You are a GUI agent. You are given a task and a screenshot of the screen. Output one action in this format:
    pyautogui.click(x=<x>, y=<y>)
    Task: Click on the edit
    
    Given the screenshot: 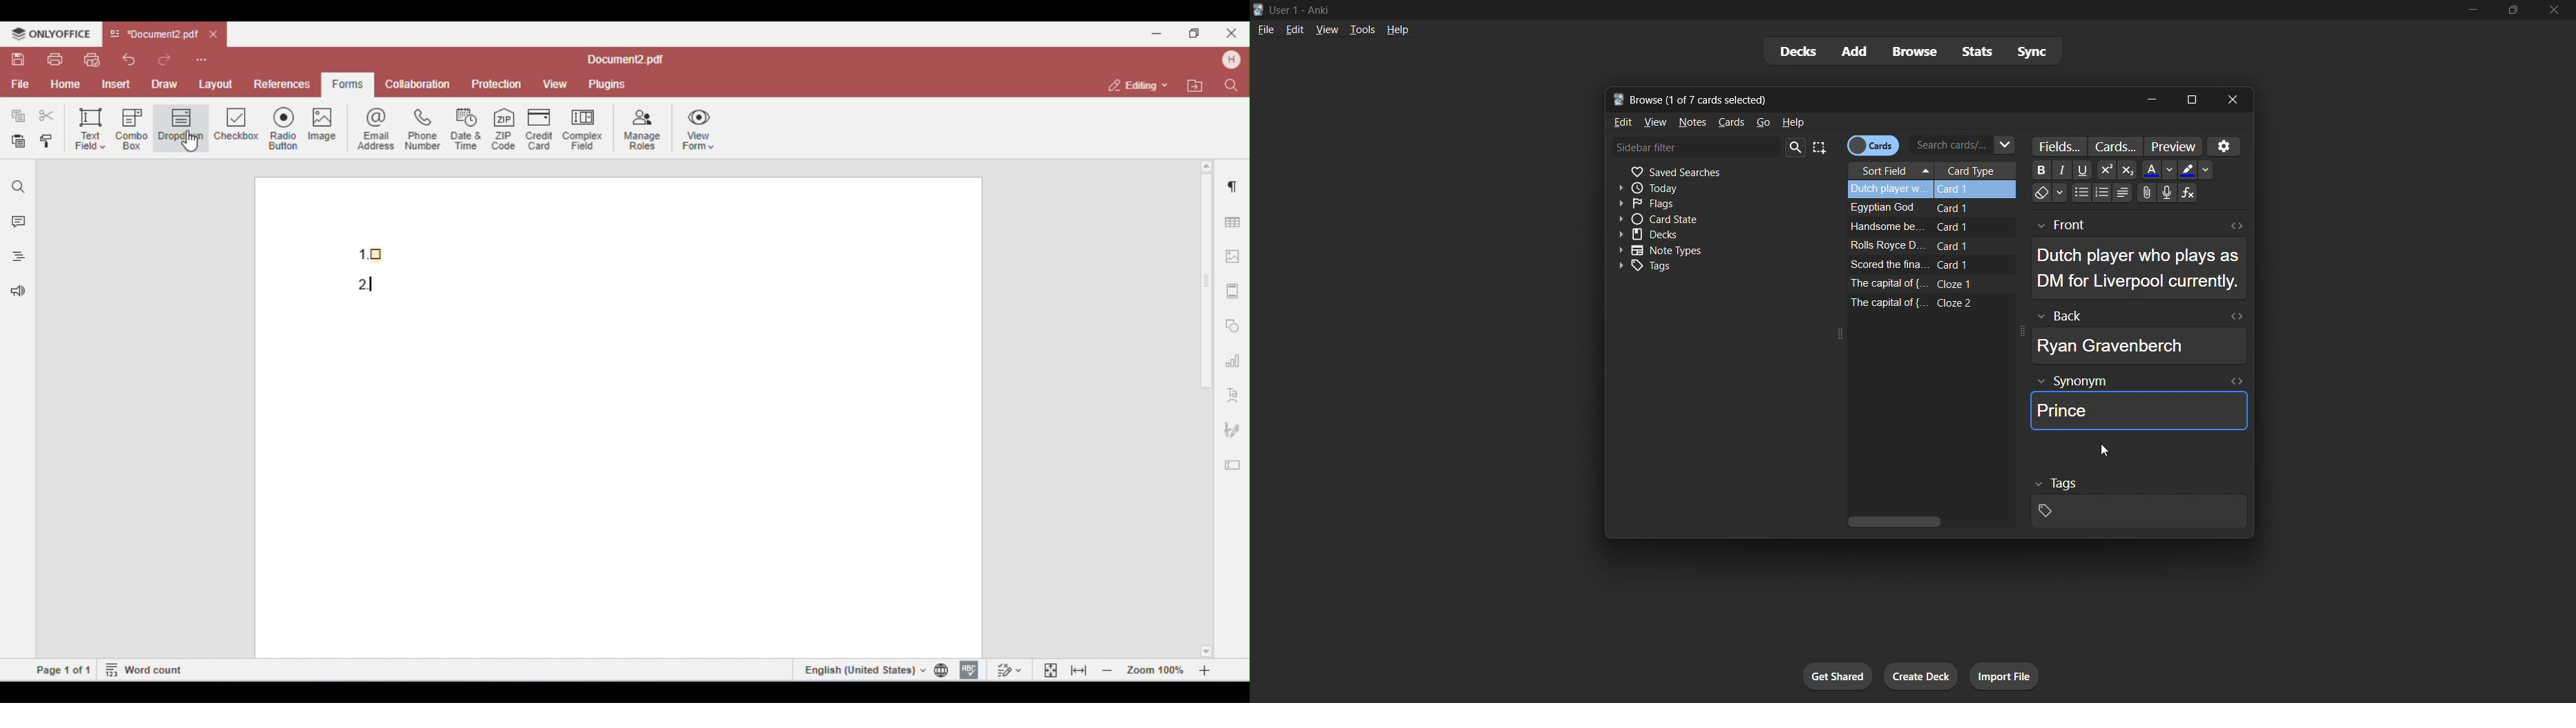 What is the action you would take?
    pyautogui.click(x=1294, y=29)
    